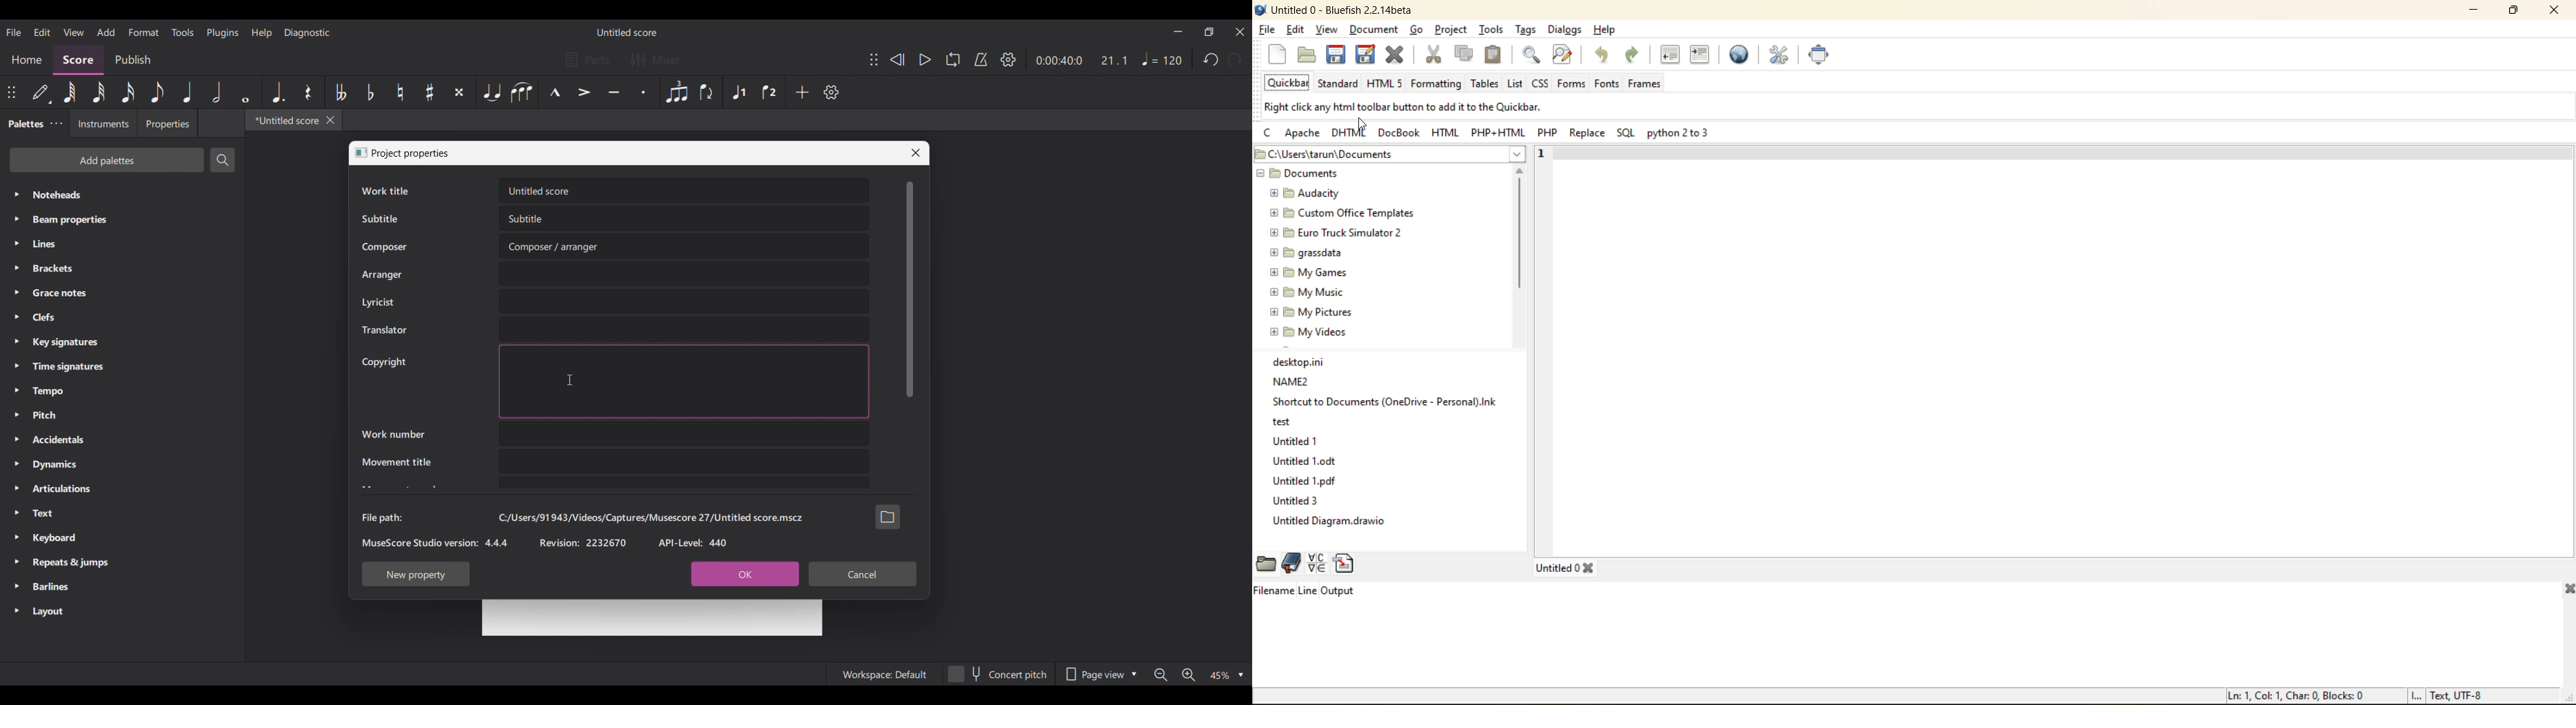  Describe the element at coordinates (122, 465) in the screenshot. I see `Dynamics` at that location.